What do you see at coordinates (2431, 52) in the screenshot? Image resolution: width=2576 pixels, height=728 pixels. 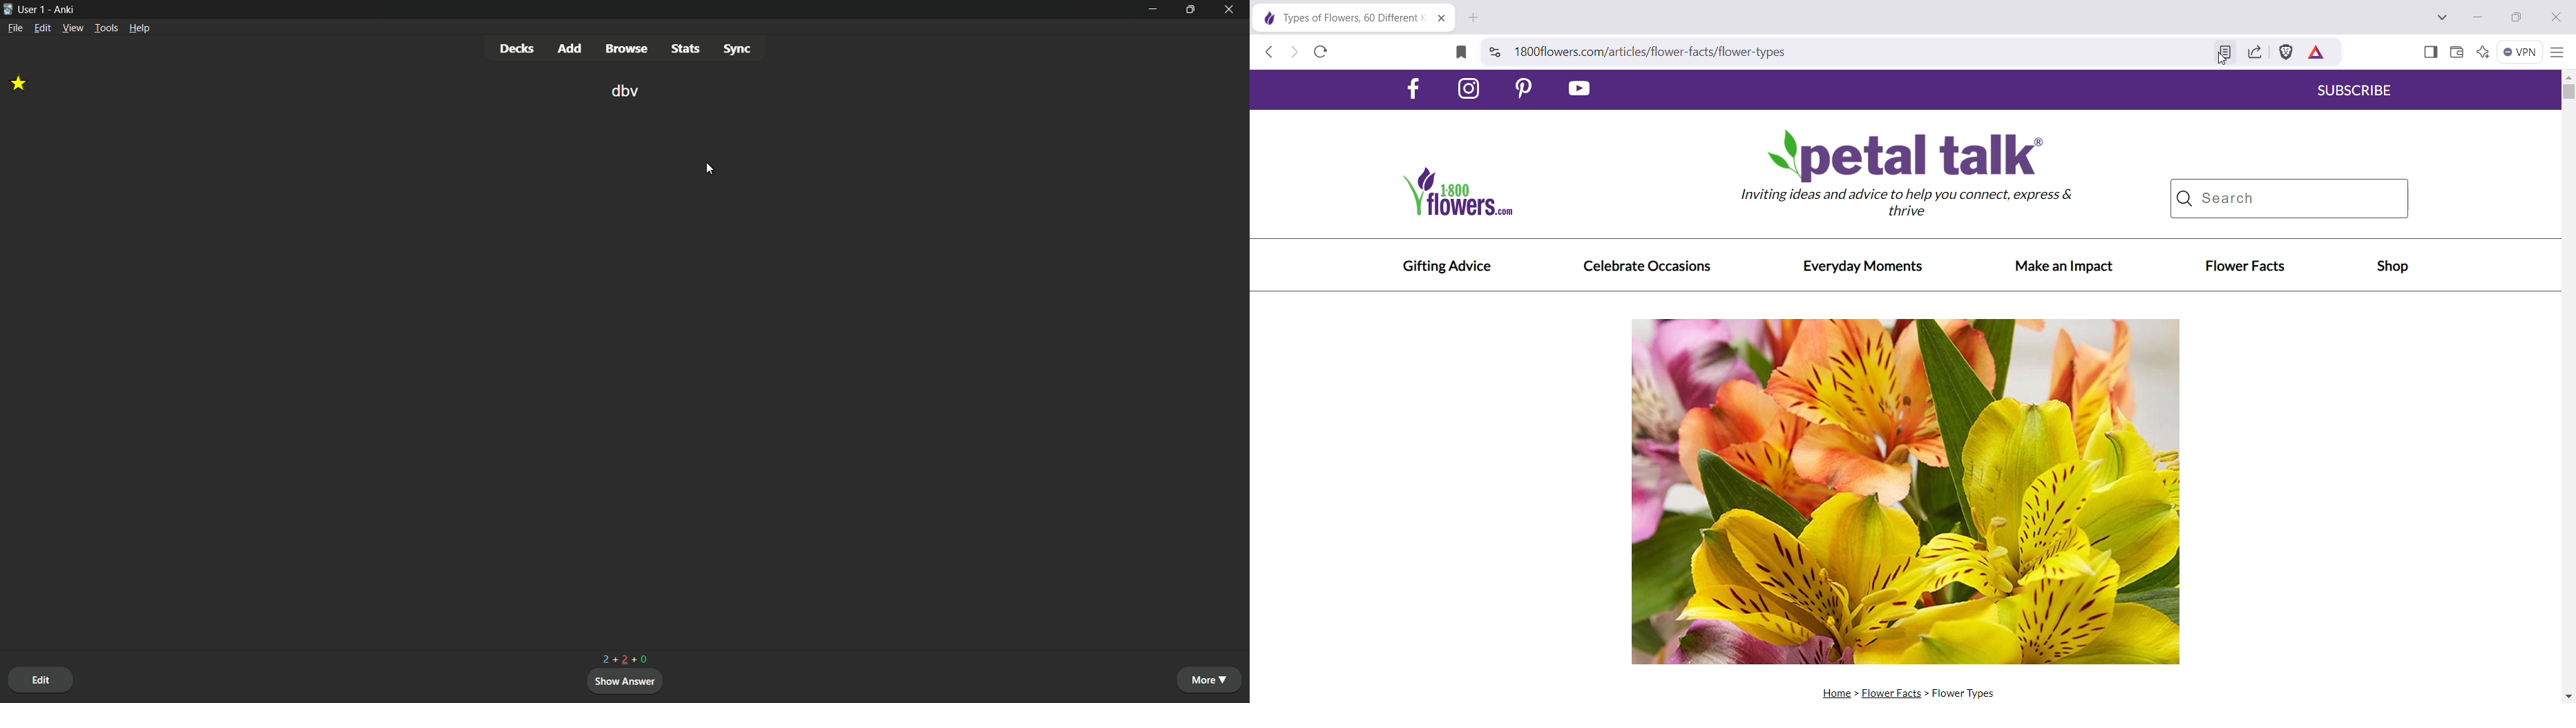 I see `Show Sidebar` at bounding box center [2431, 52].